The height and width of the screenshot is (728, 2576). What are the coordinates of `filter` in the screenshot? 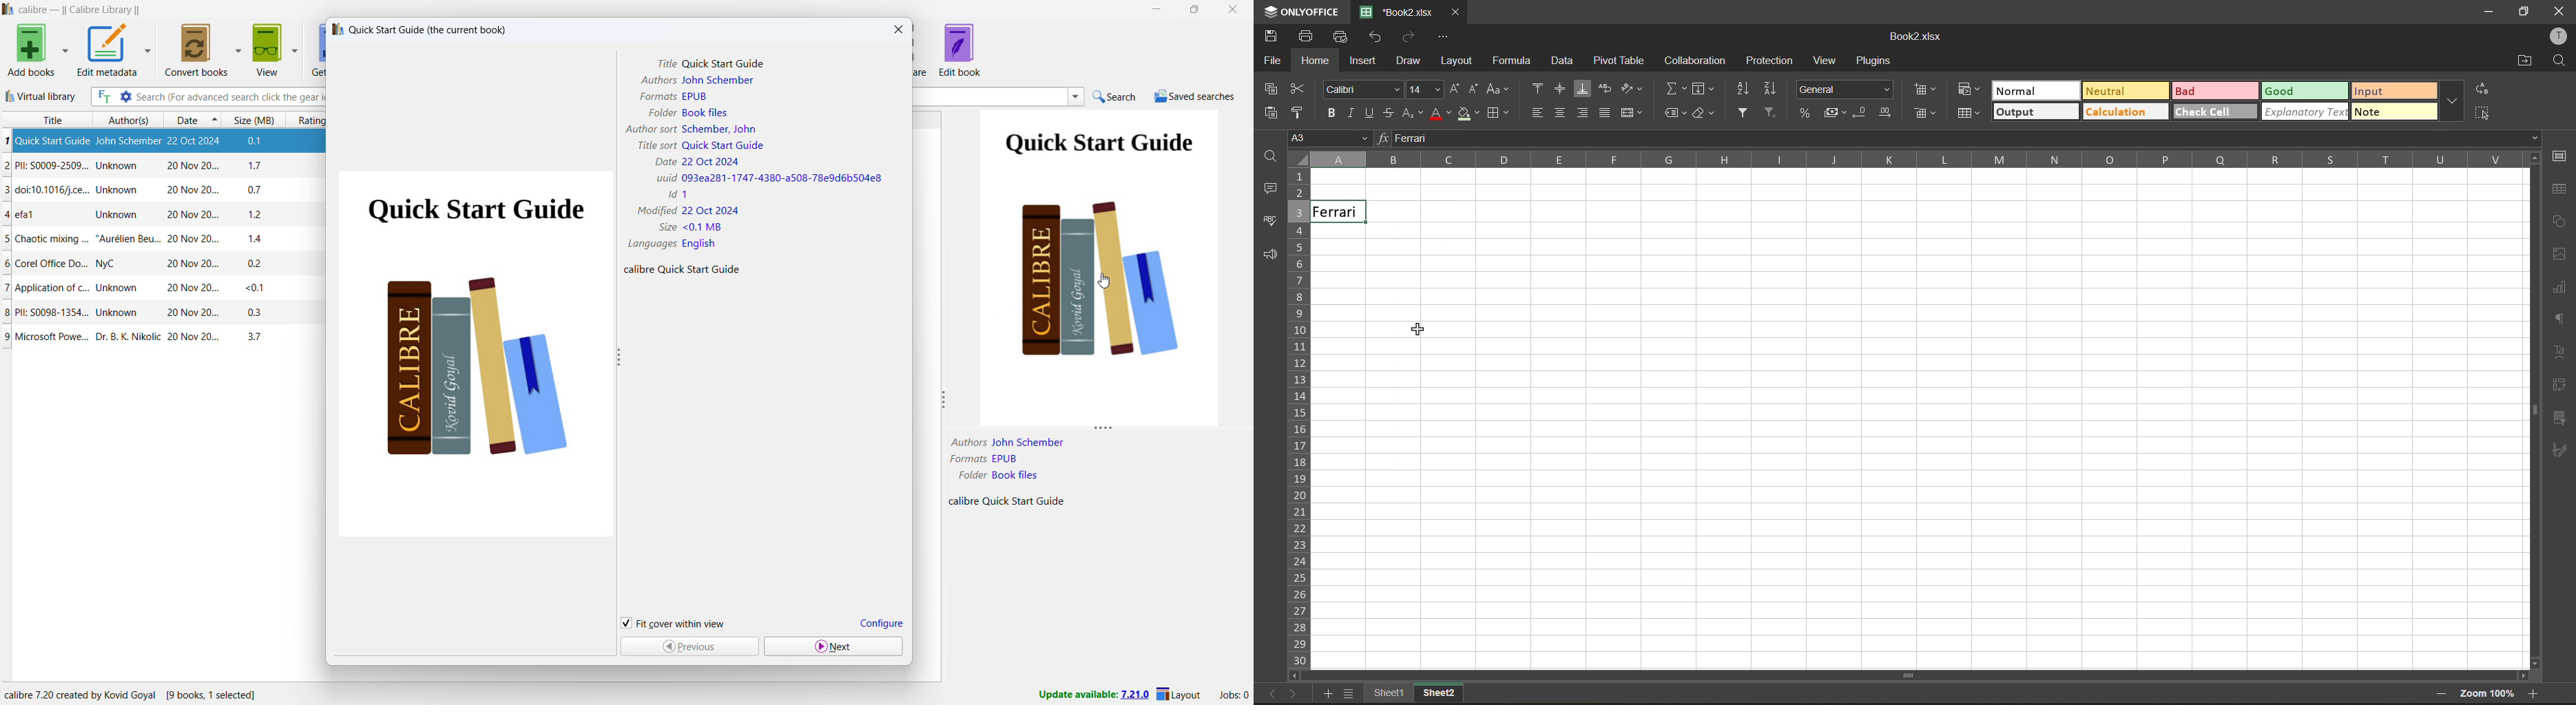 It's located at (1746, 114).